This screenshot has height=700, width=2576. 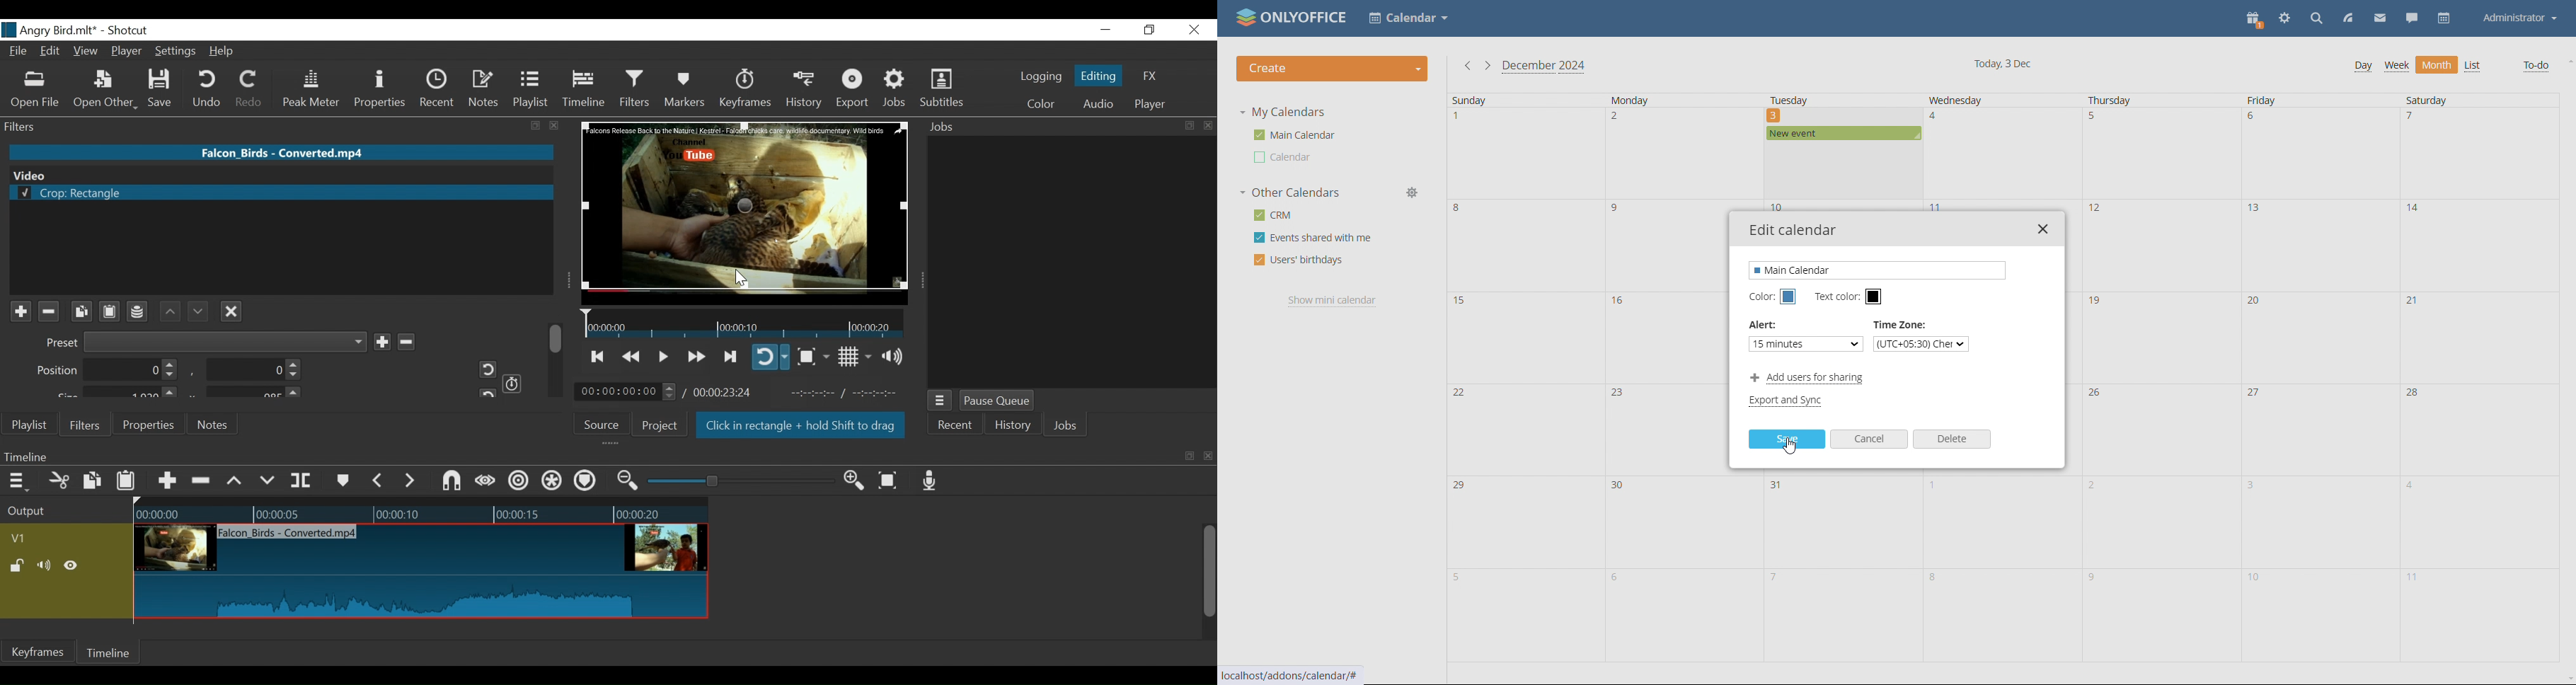 What do you see at coordinates (1793, 447) in the screenshot?
I see `cursor` at bounding box center [1793, 447].